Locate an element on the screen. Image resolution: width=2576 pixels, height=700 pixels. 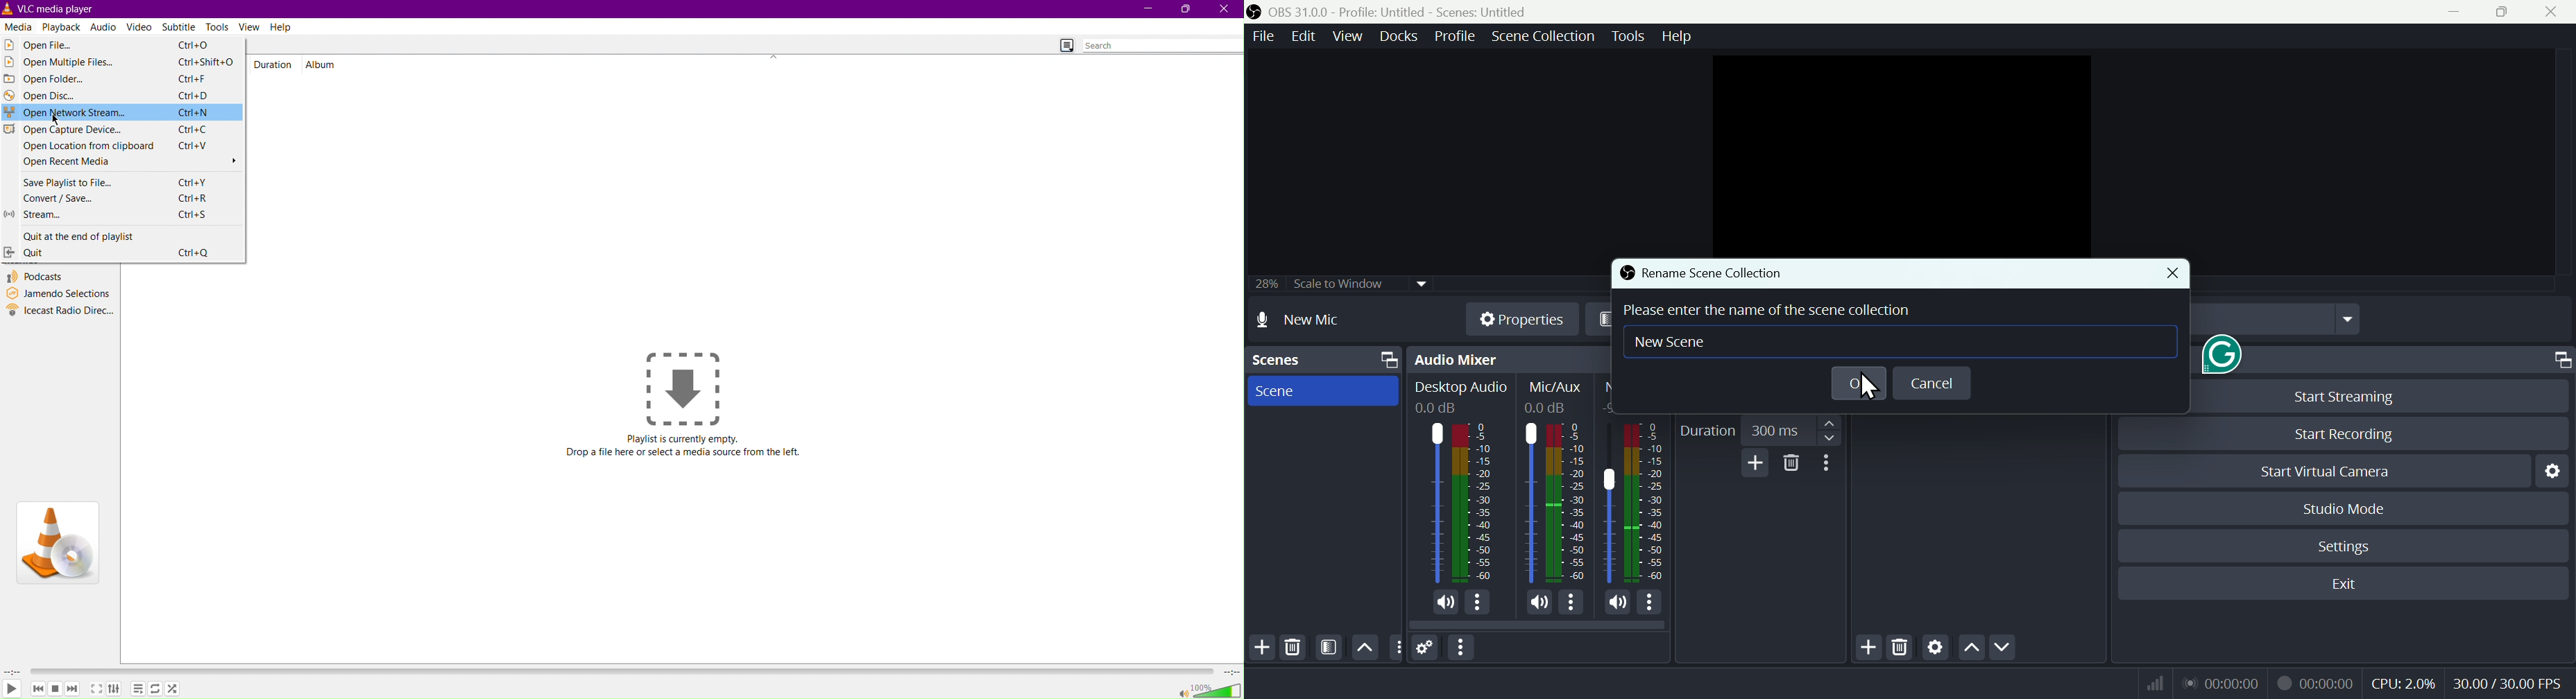
New Mic is located at coordinates (1646, 504).